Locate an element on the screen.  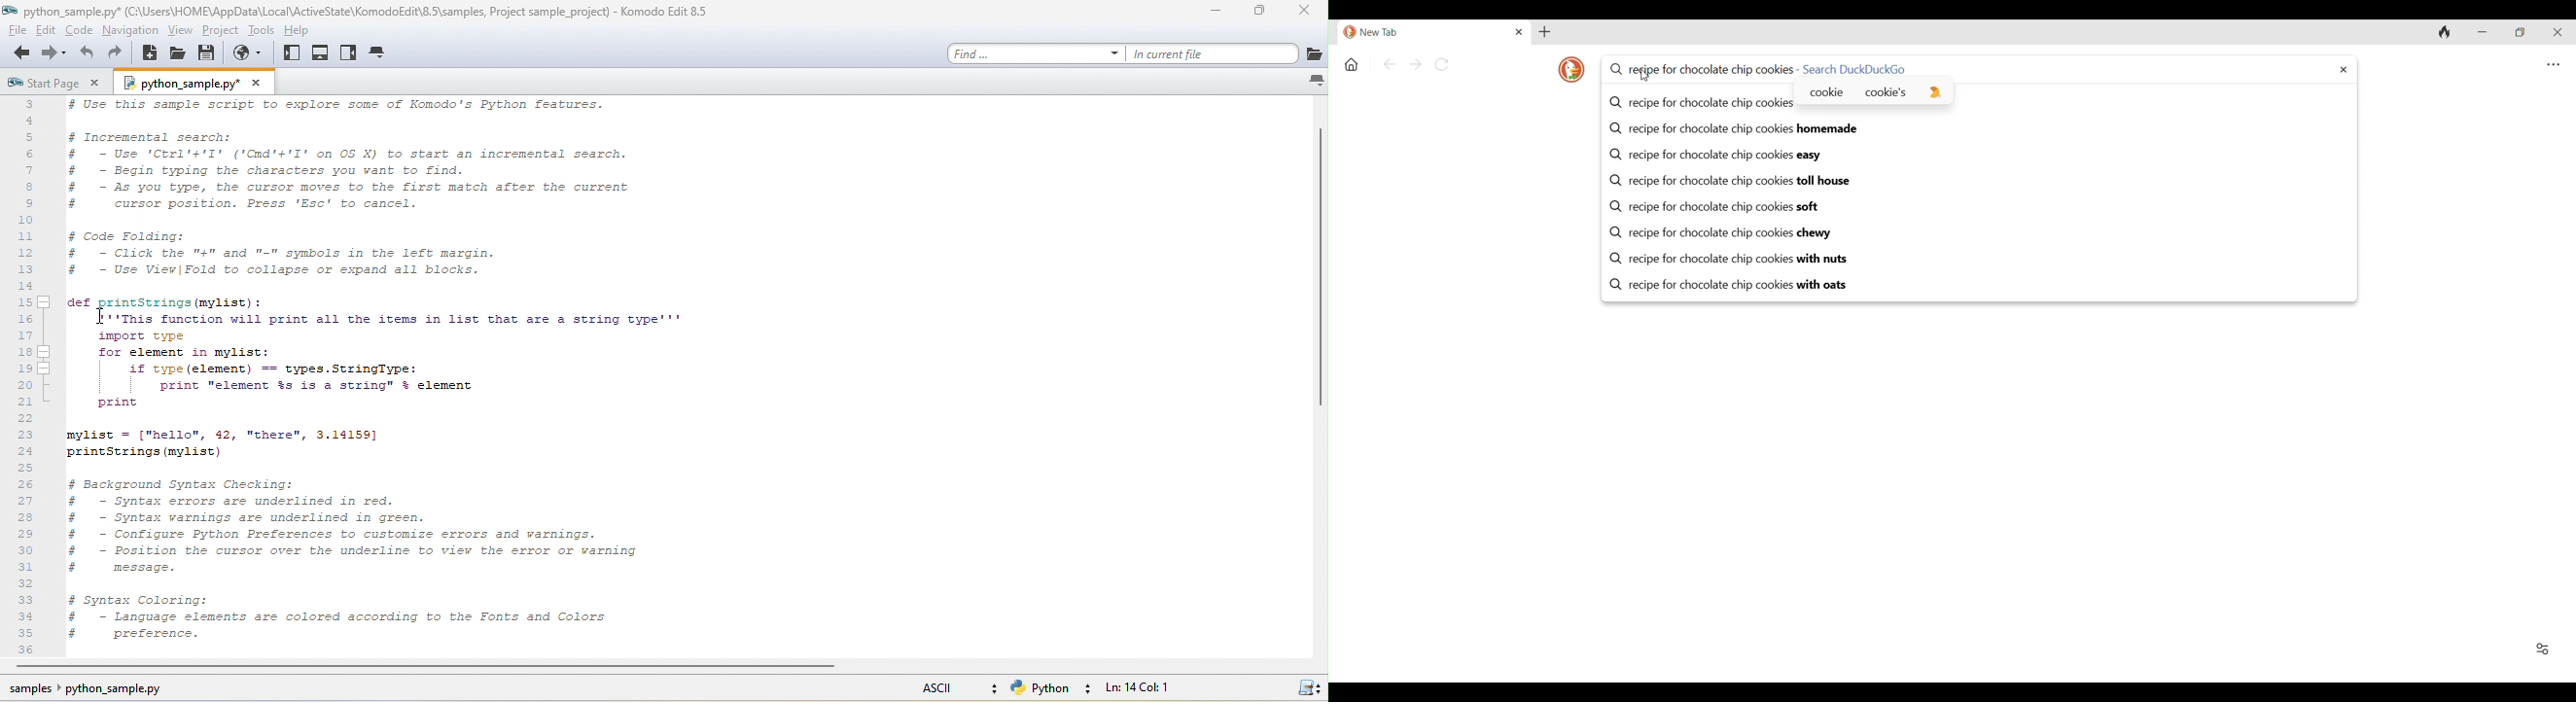
cookie's is located at coordinates (1886, 92).